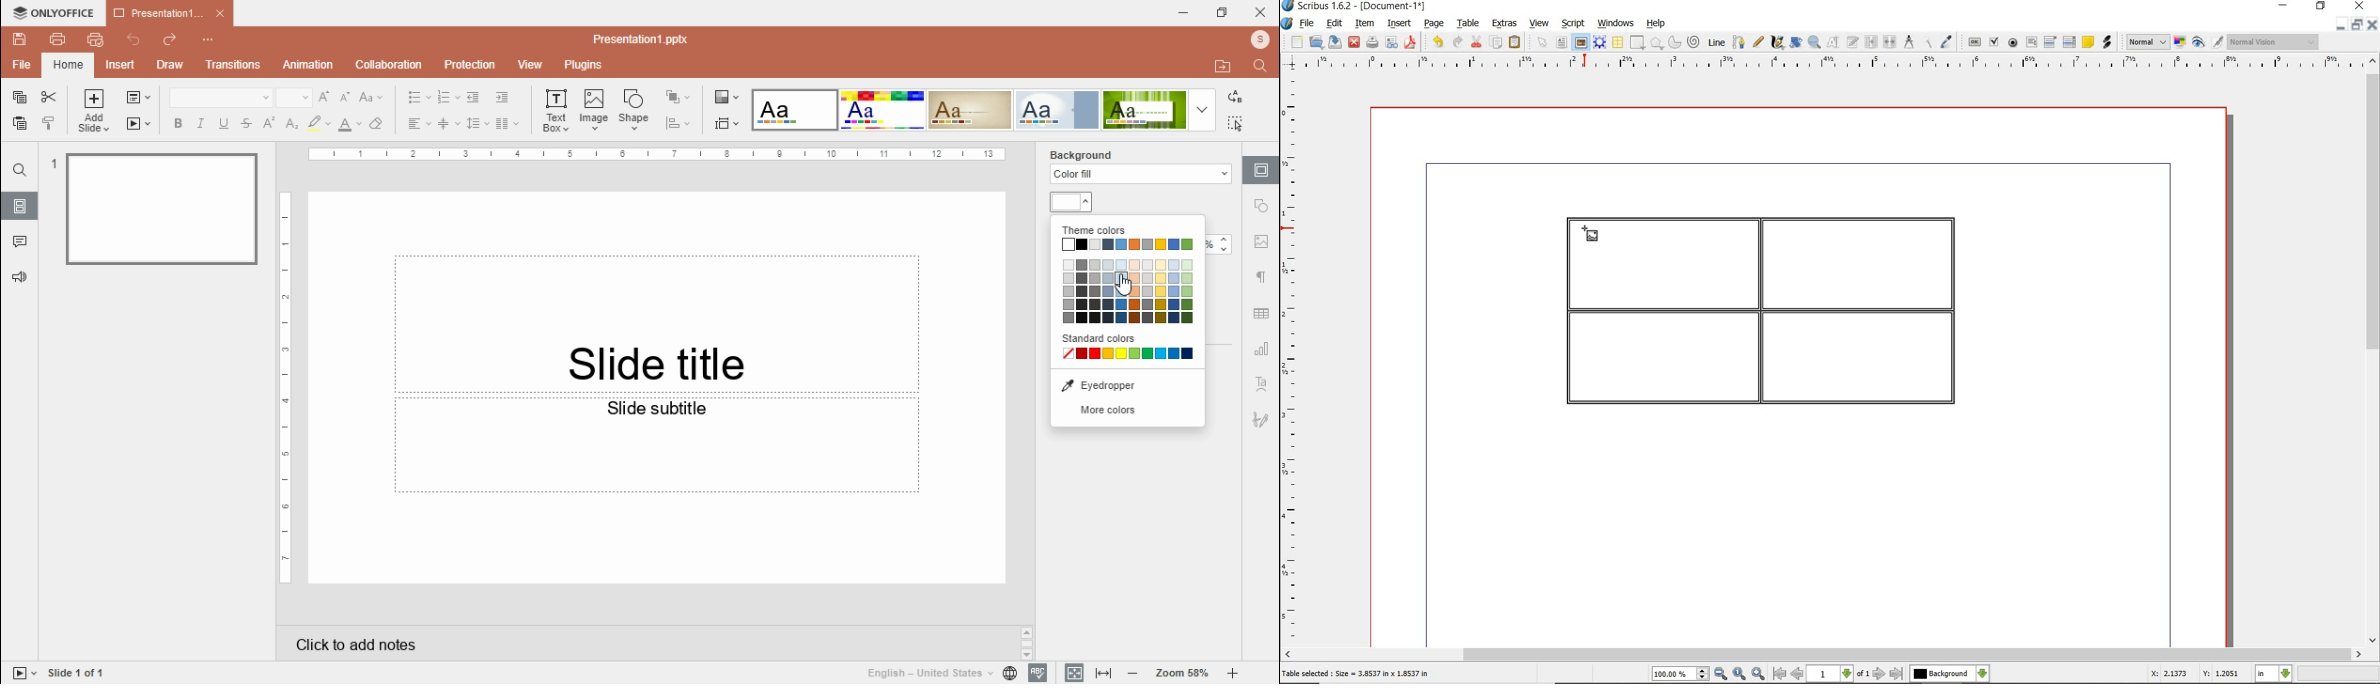 Image resolution: width=2380 pixels, height=700 pixels. I want to click on zoom out, so click(1721, 674).